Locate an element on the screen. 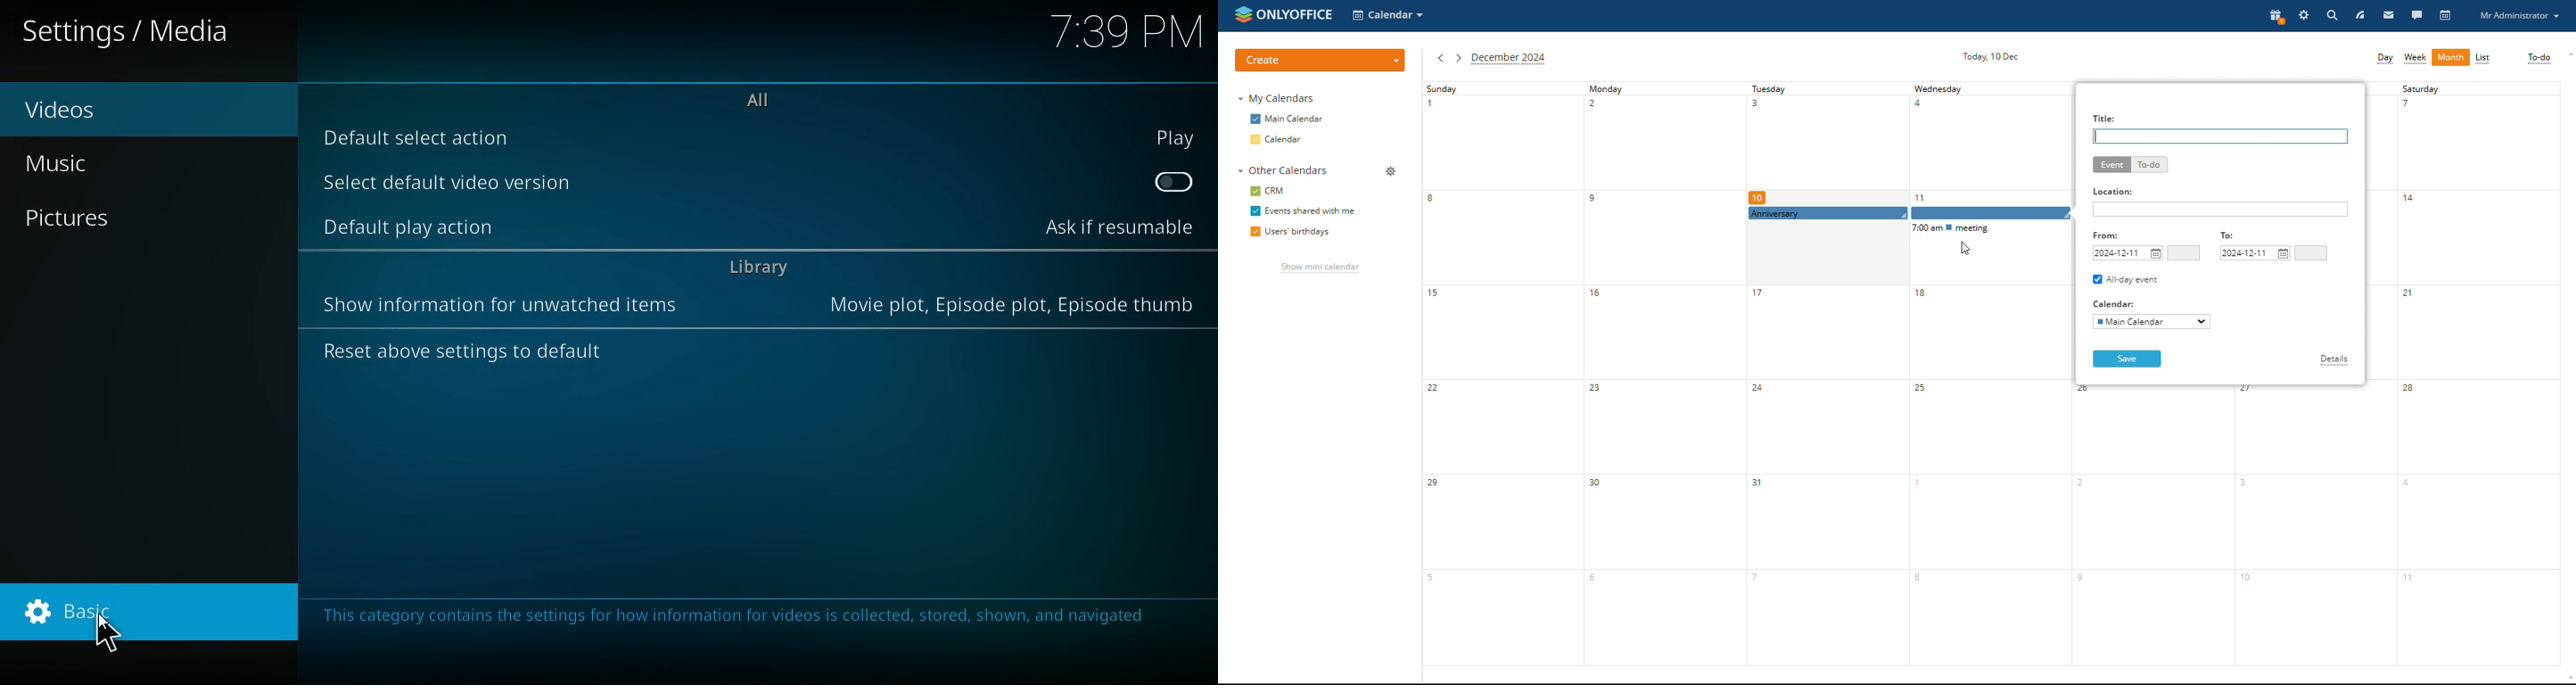 The height and width of the screenshot is (700, 2576). settings is located at coordinates (2303, 16).